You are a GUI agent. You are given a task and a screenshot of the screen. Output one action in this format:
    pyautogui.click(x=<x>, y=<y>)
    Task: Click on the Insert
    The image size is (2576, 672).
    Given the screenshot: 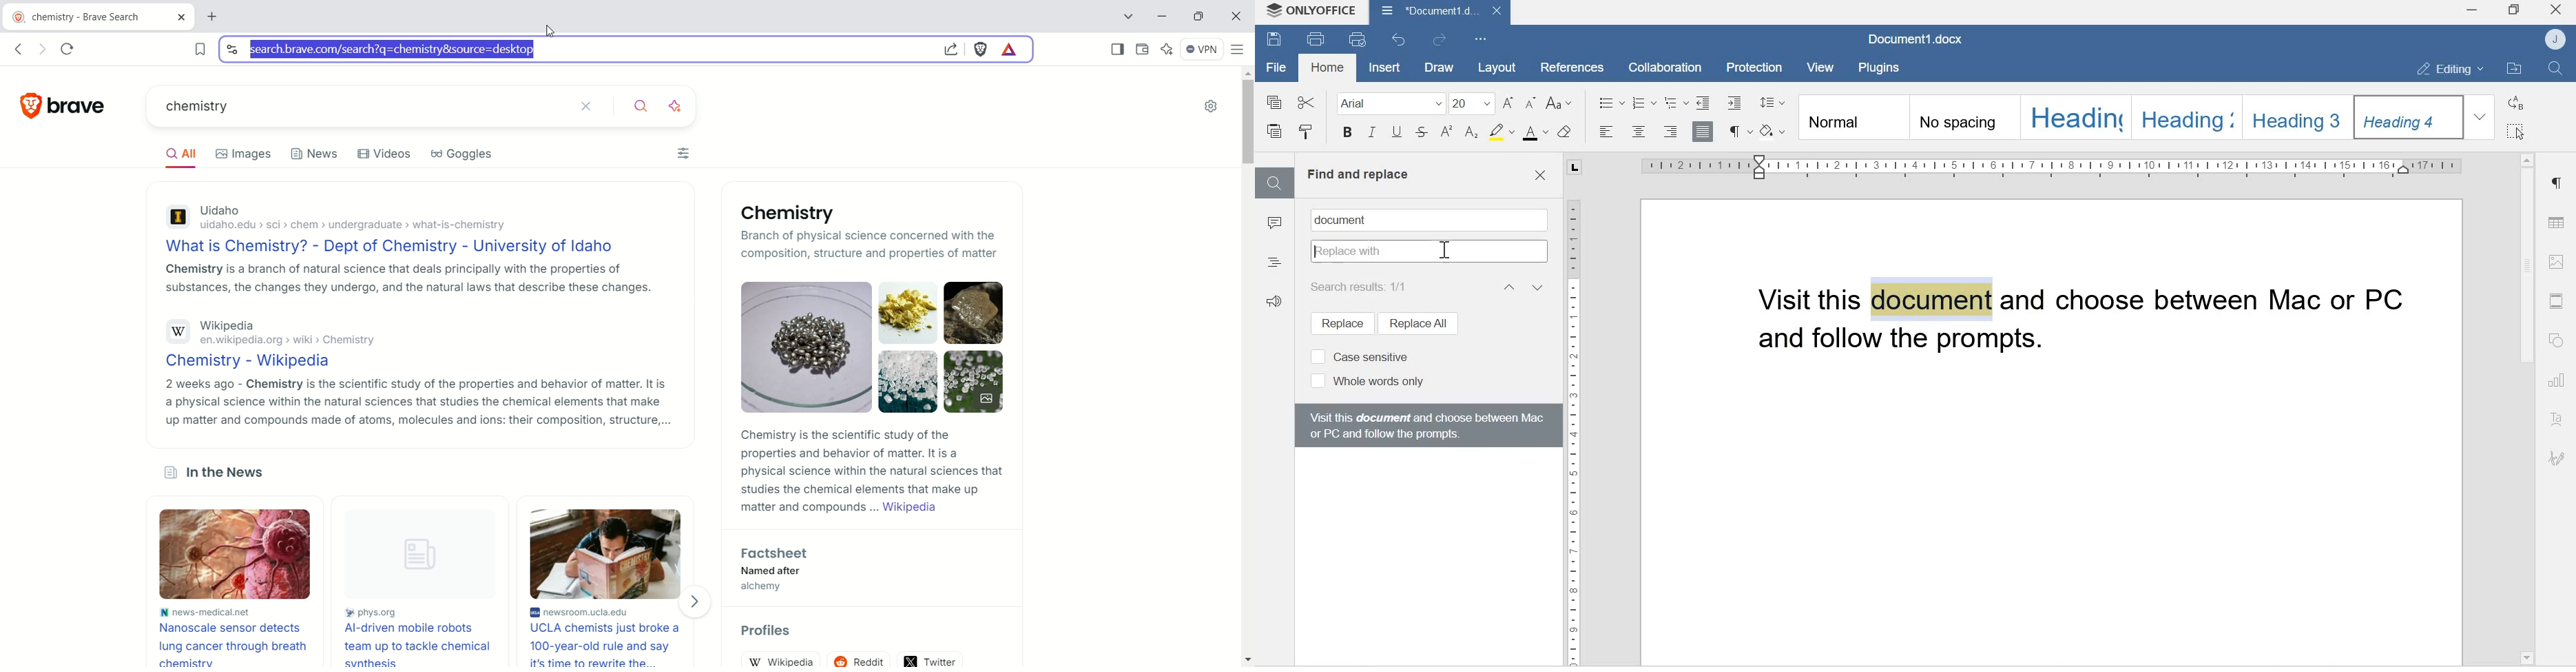 What is the action you would take?
    pyautogui.click(x=1382, y=68)
    